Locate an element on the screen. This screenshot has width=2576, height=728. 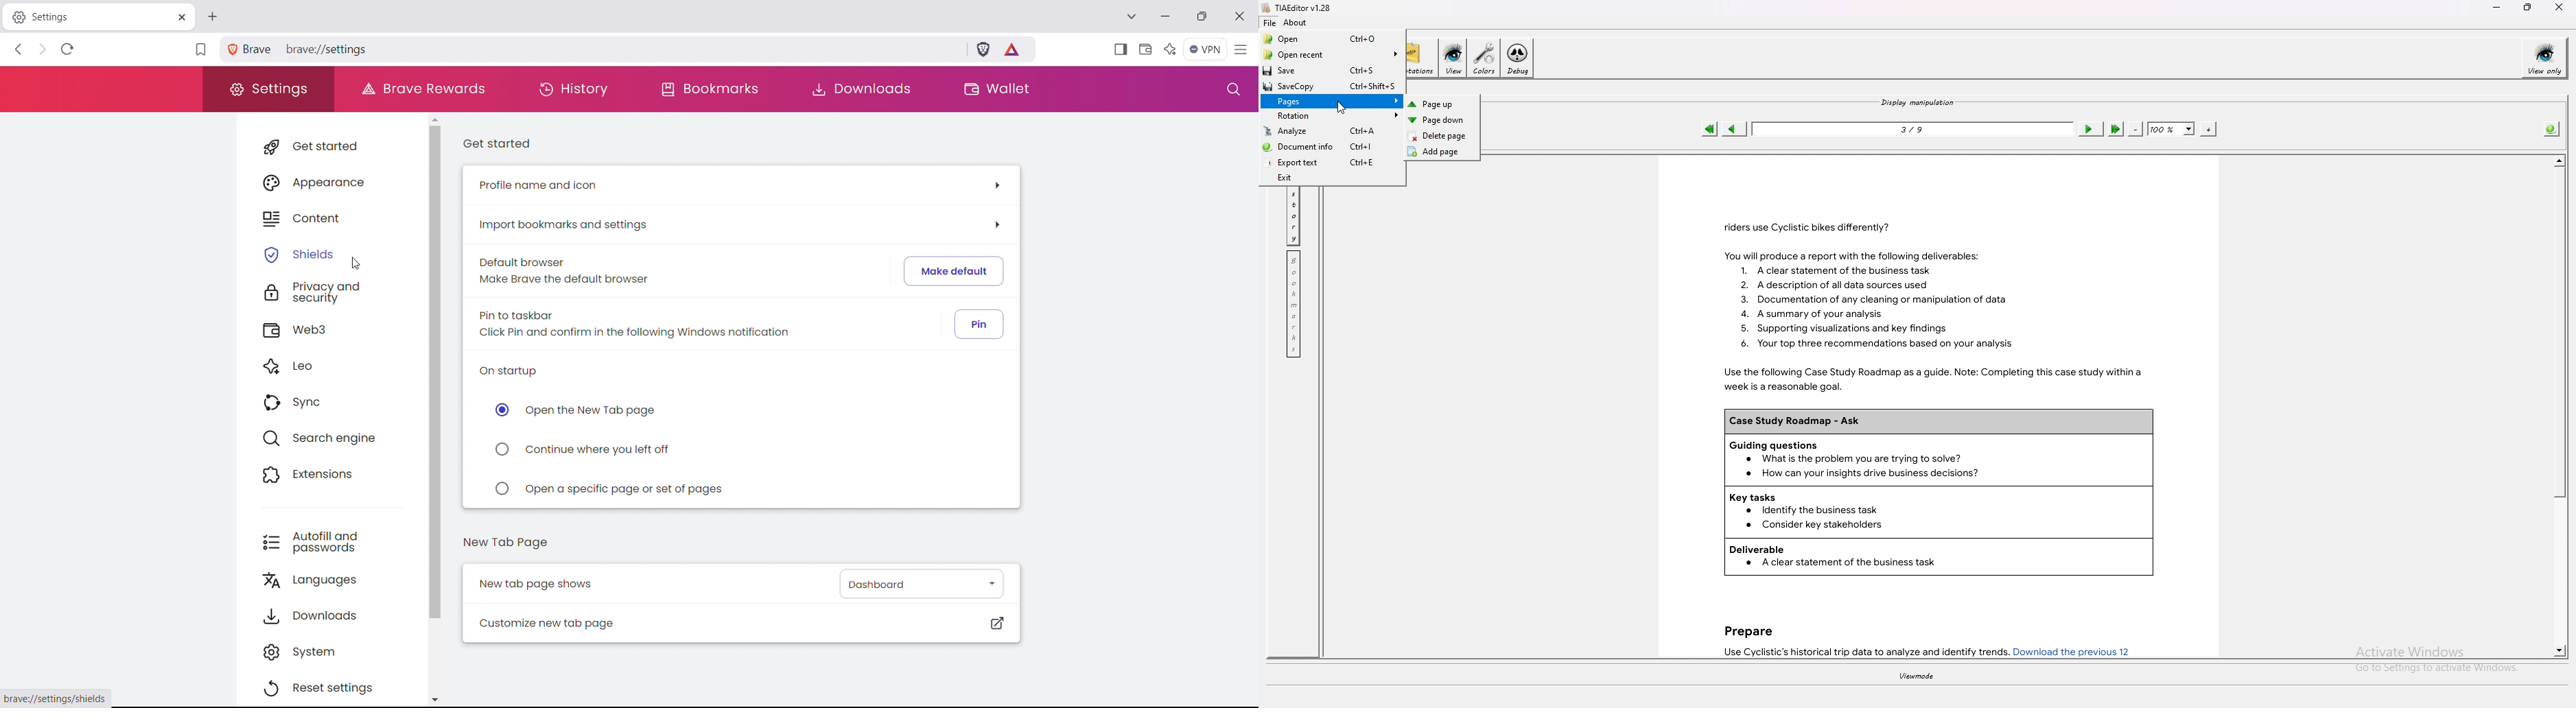
extensions is located at coordinates (332, 473).